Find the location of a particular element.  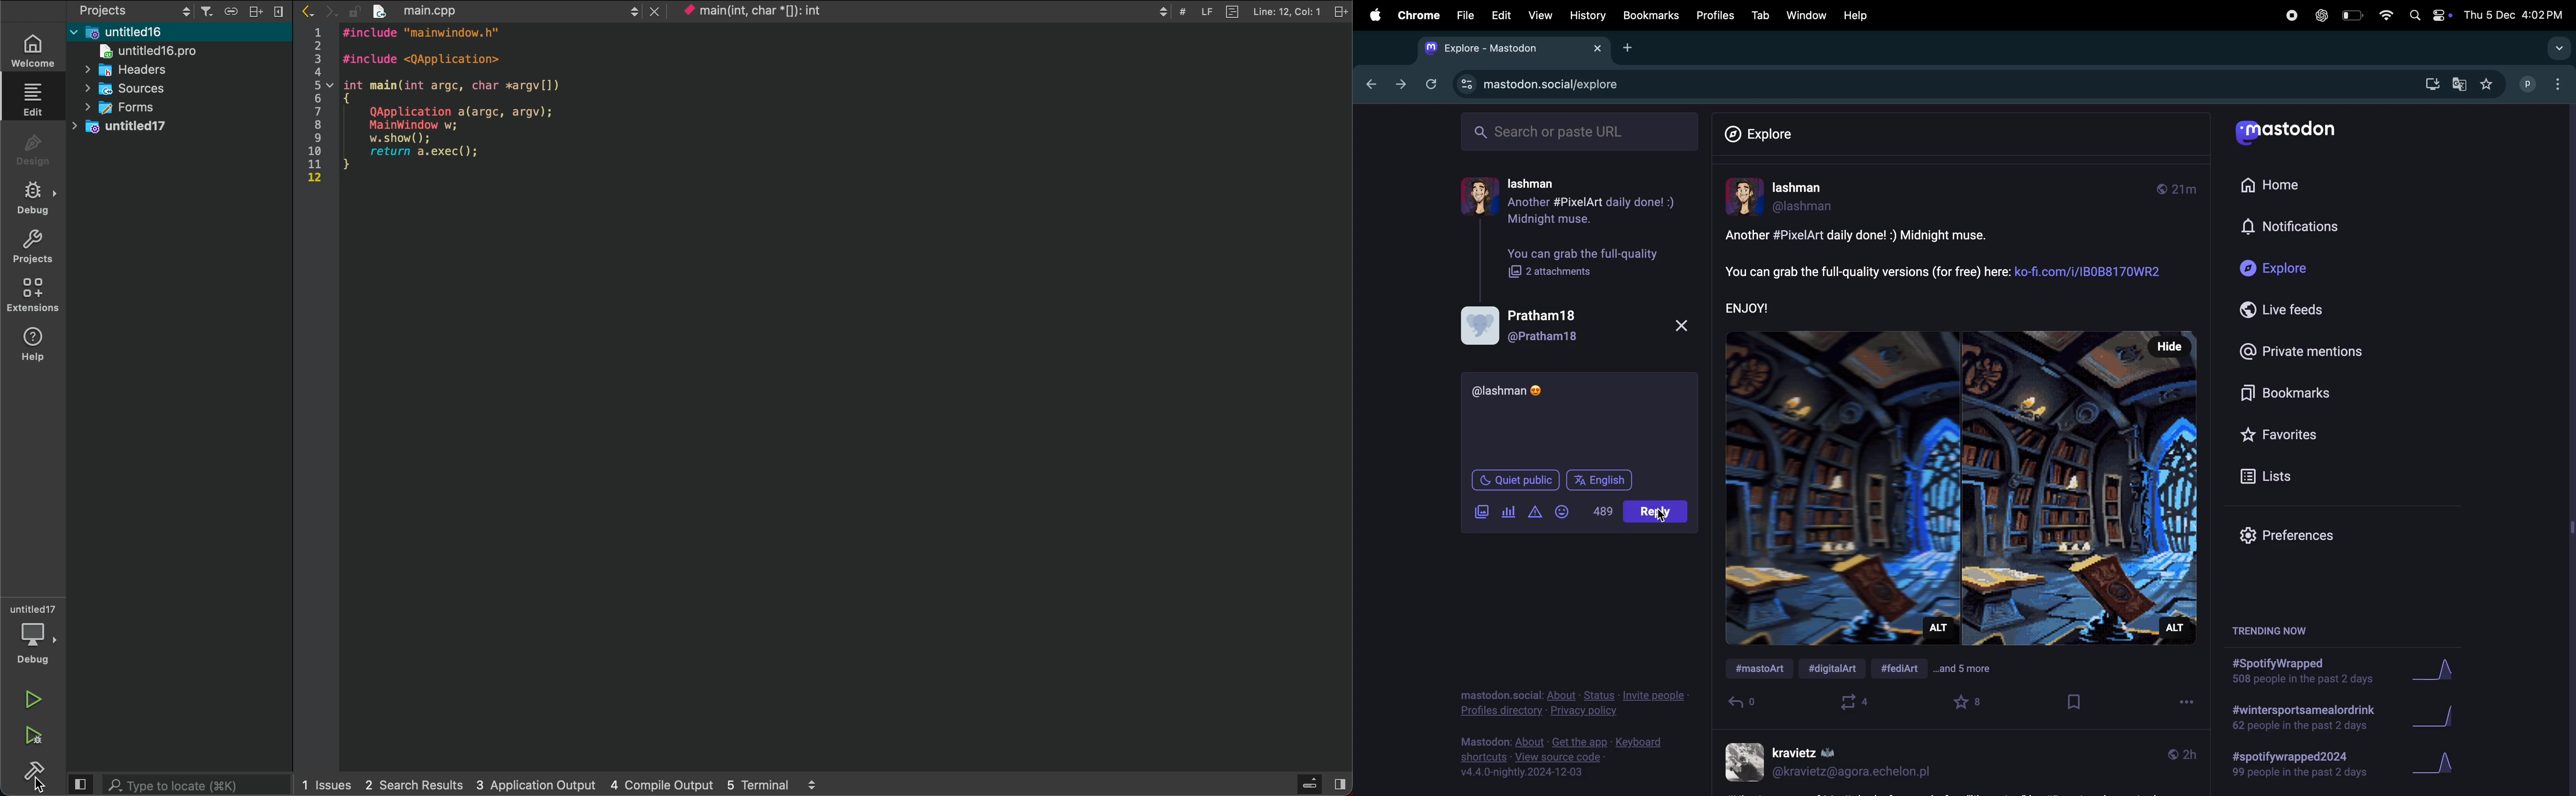

alert is located at coordinates (1534, 514).